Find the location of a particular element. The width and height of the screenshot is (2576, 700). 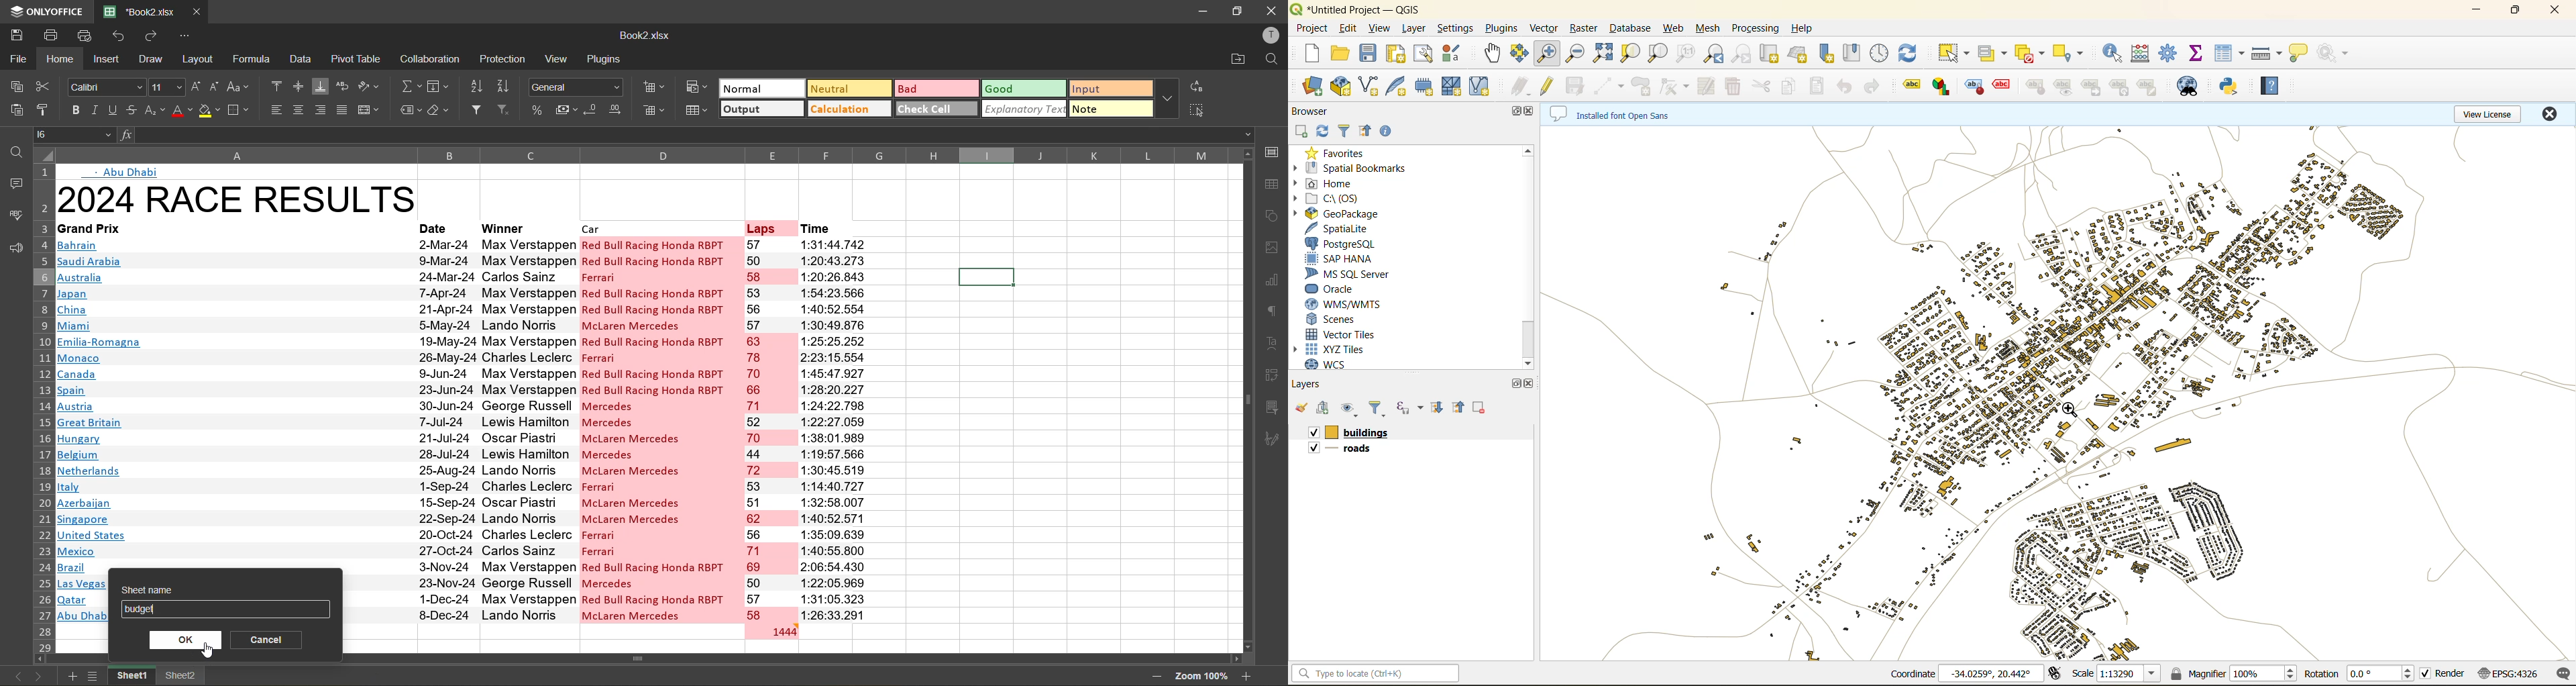

spatial bookmarks is located at coordinates (1354, 168).